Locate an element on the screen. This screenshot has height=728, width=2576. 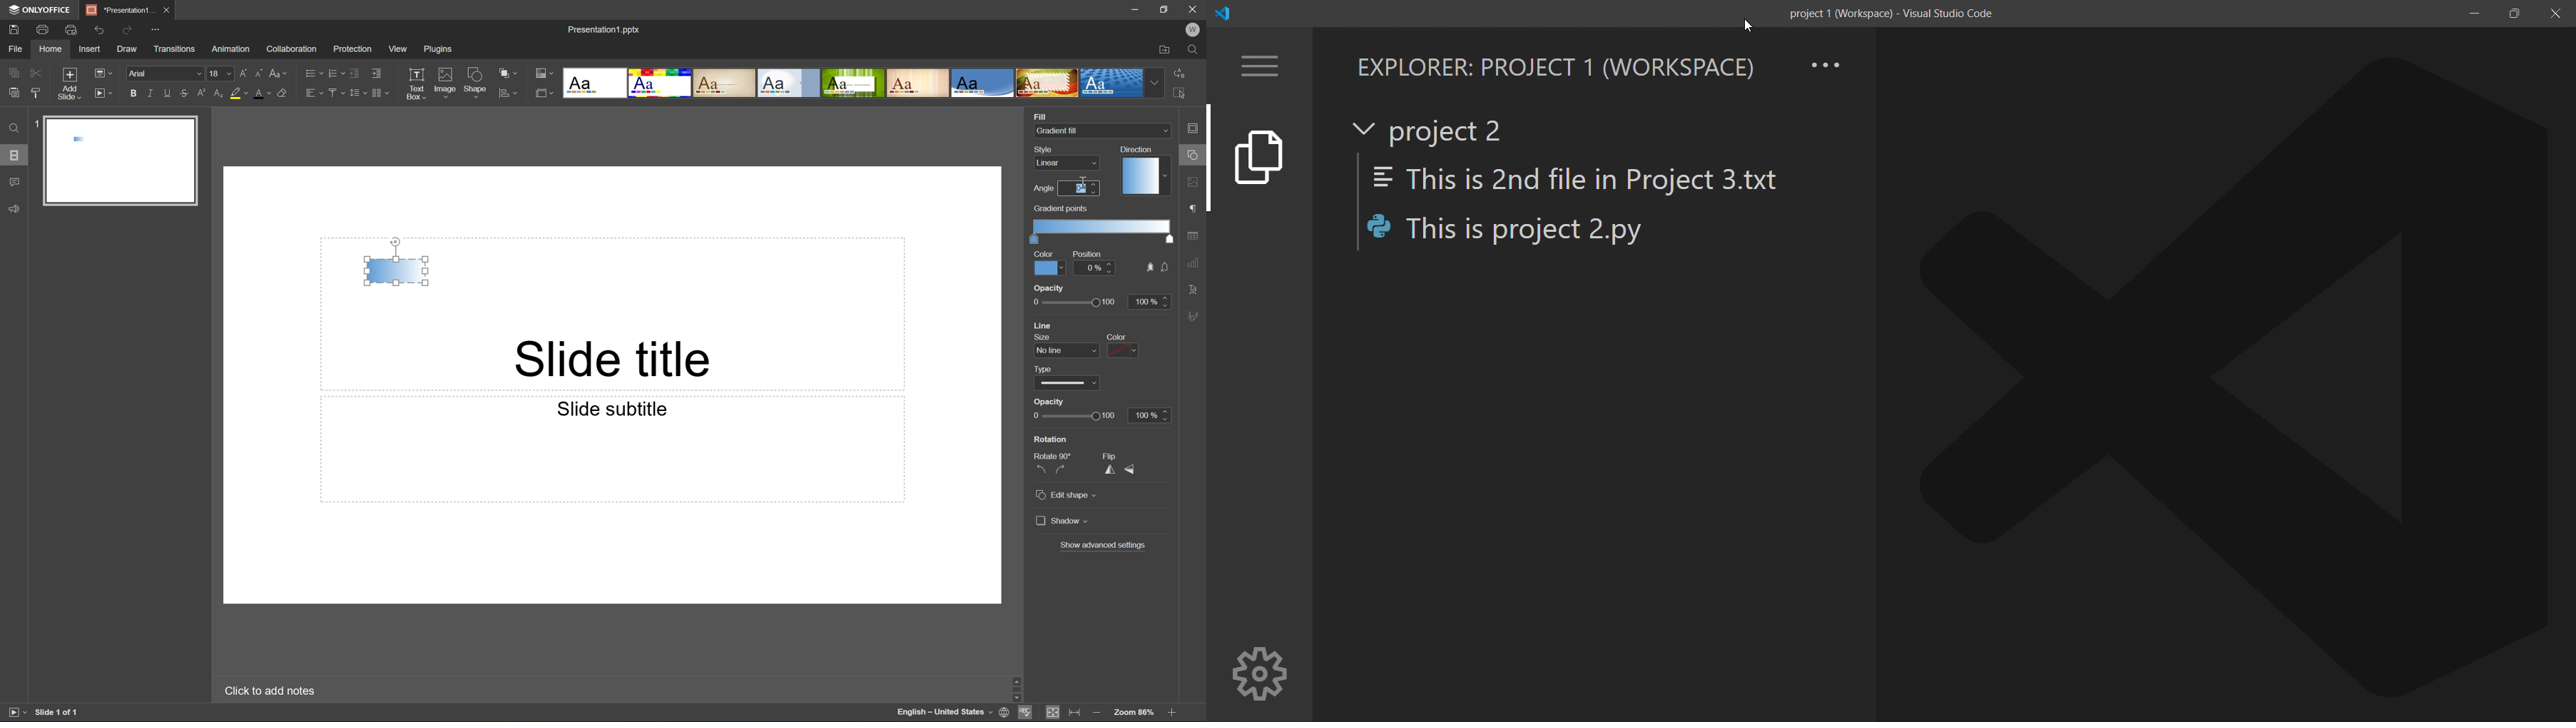
Slide title is located at coordinates (616, 357).